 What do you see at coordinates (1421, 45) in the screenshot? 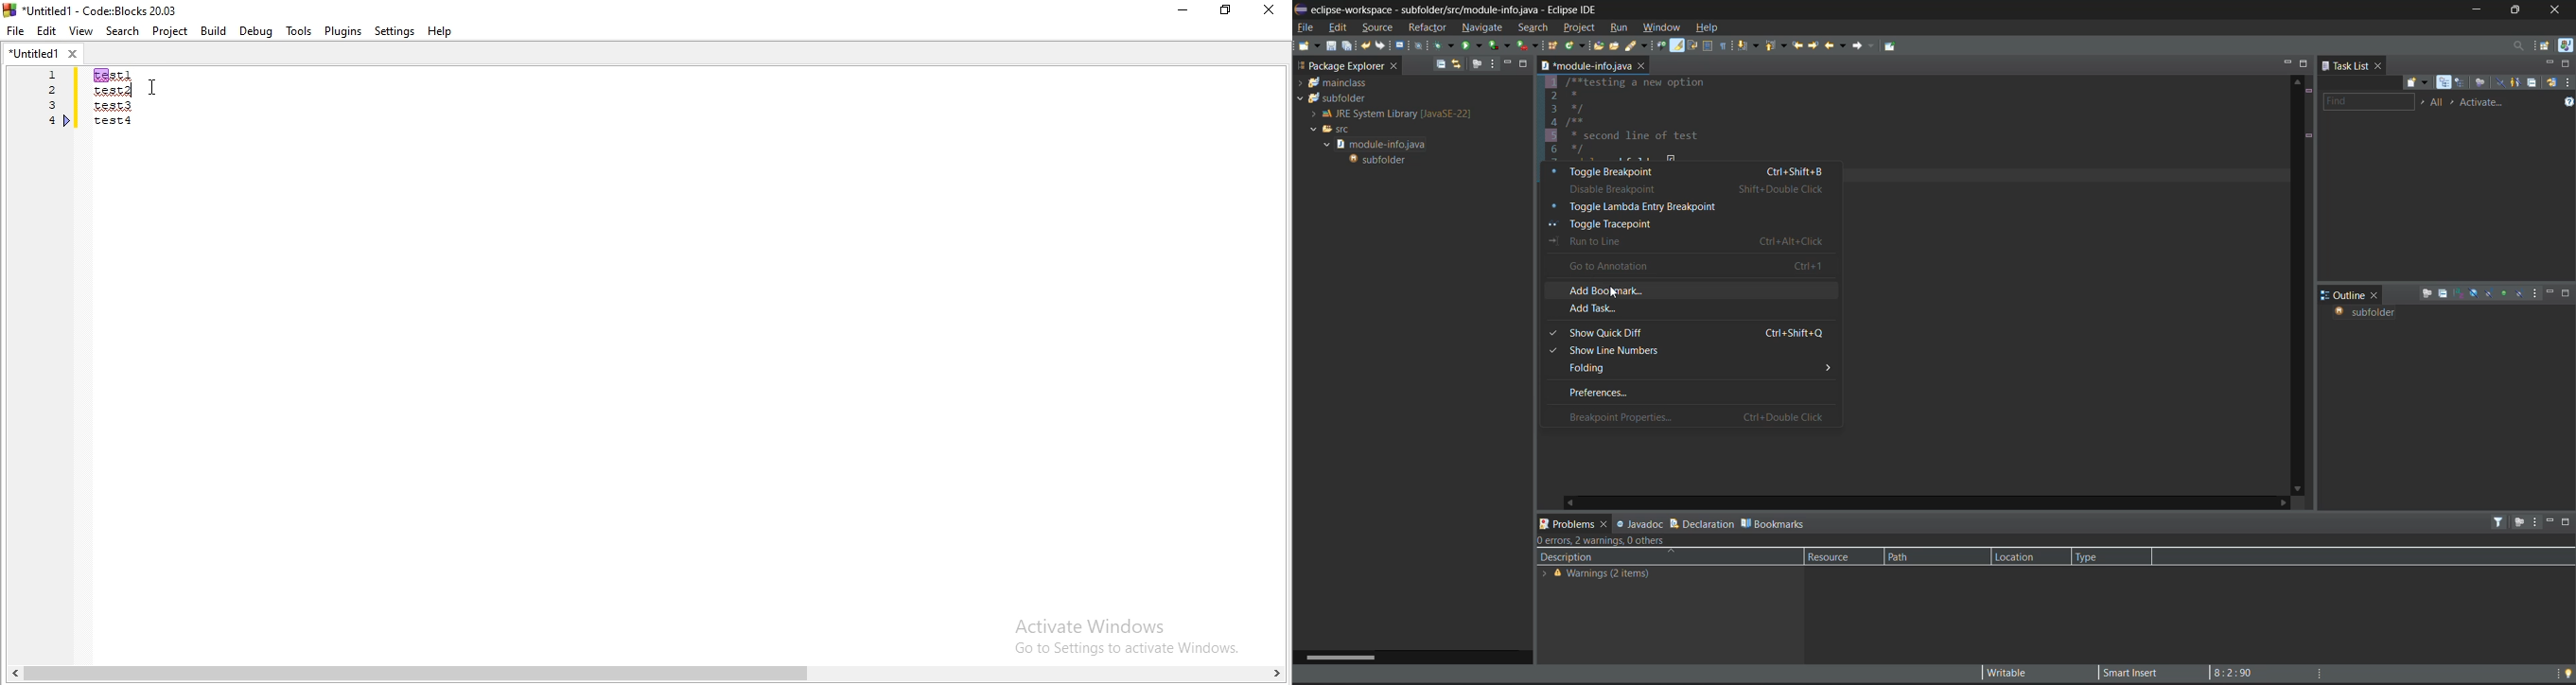
I see `skip all terminals` at bounding box center [1421, 45].